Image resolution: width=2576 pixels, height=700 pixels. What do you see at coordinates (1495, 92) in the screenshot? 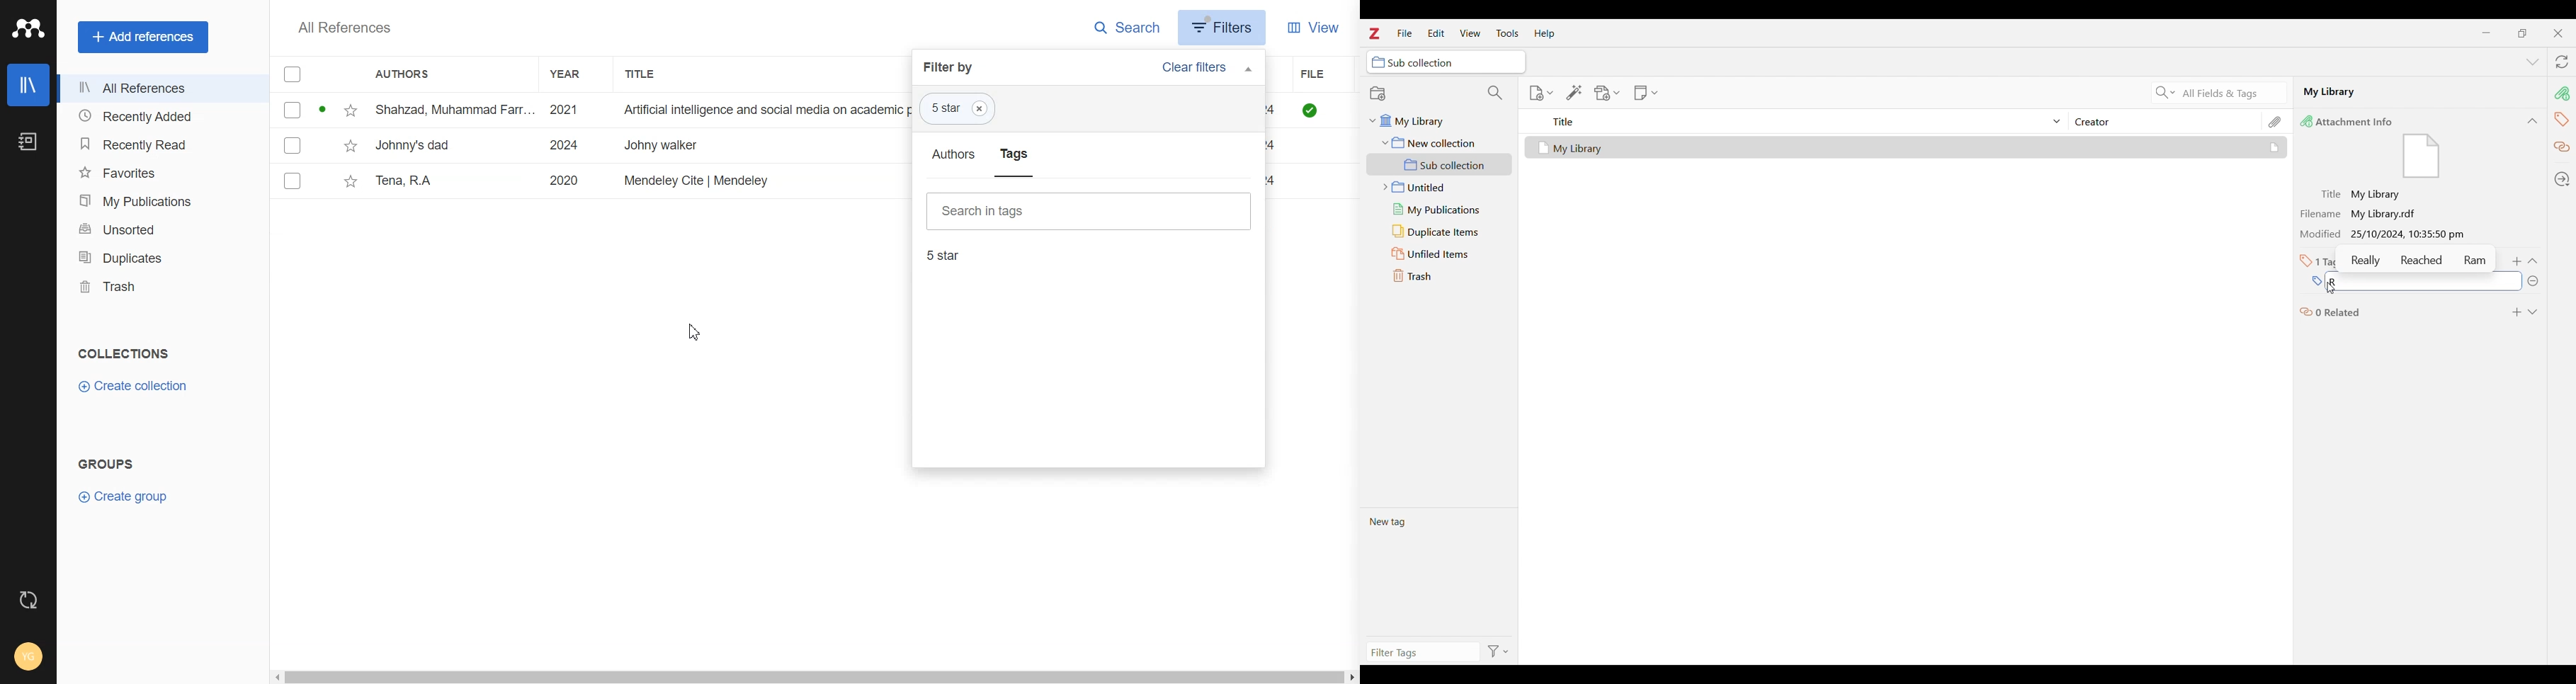
I see `Filter collections` at bounding box center [1495, 92].